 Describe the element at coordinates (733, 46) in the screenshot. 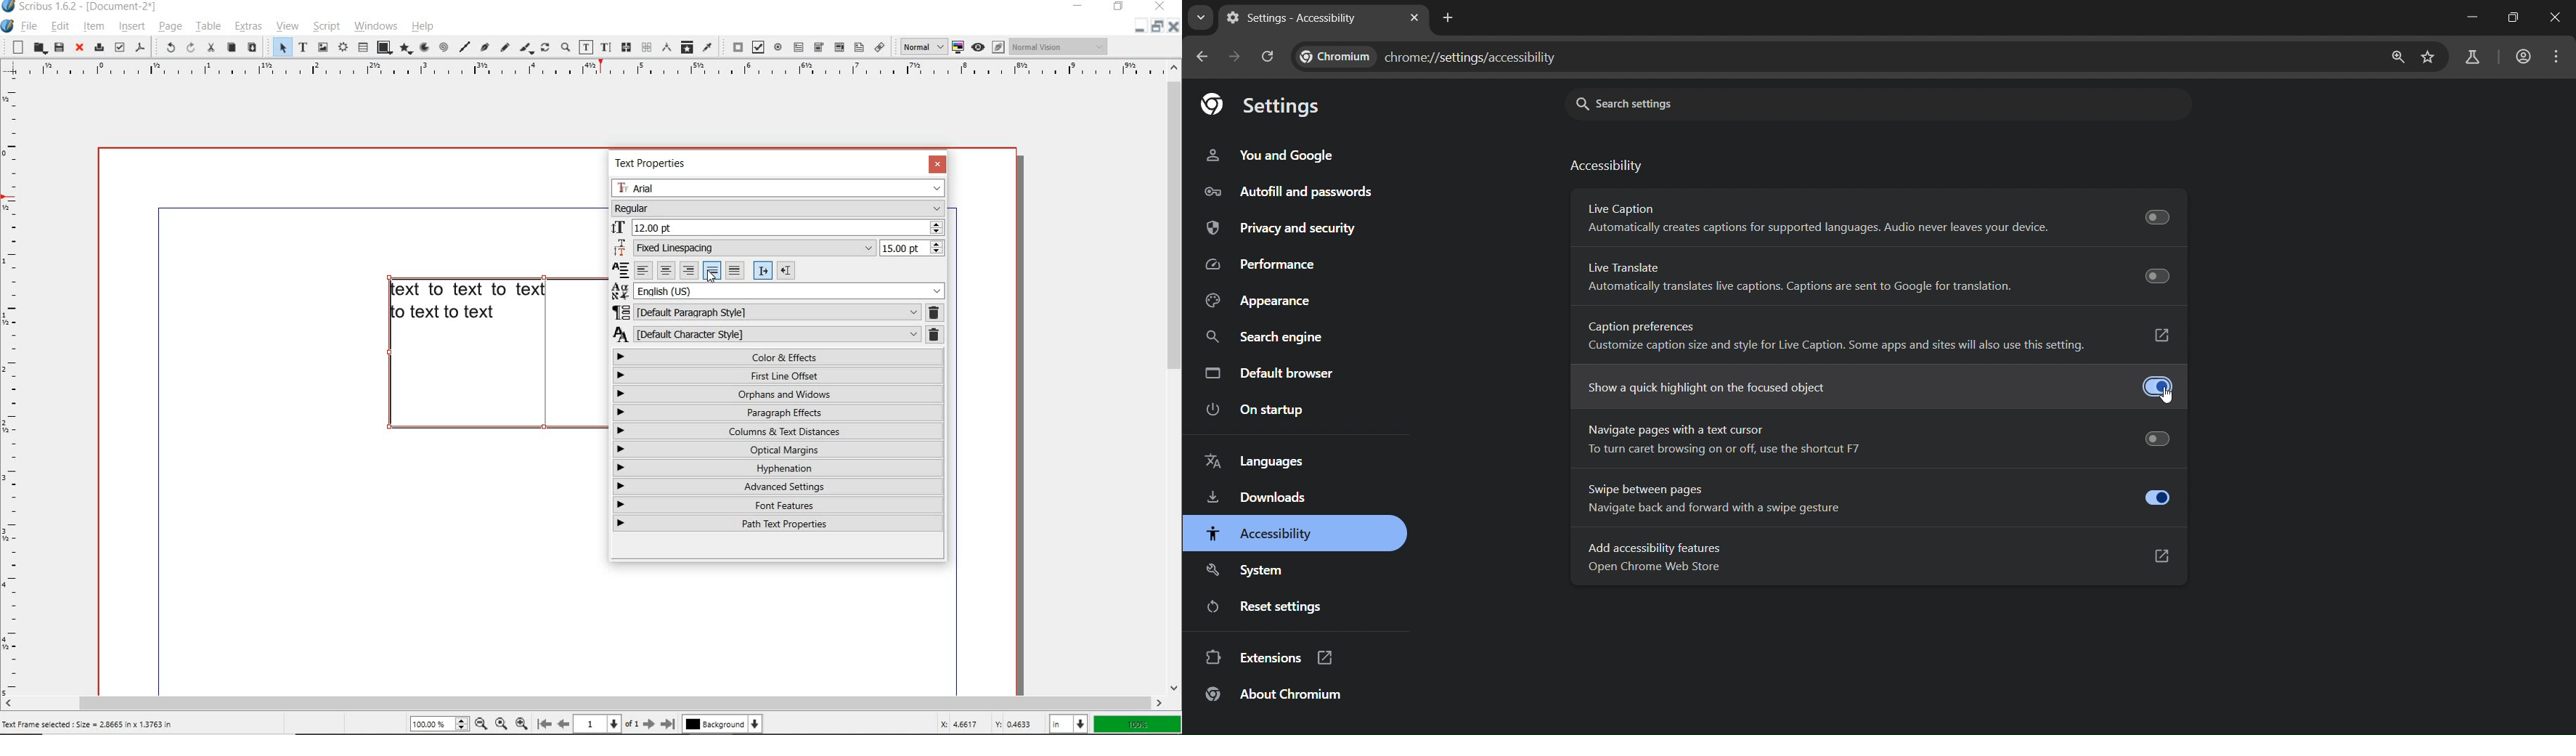

I see `pdf push button` at that location.